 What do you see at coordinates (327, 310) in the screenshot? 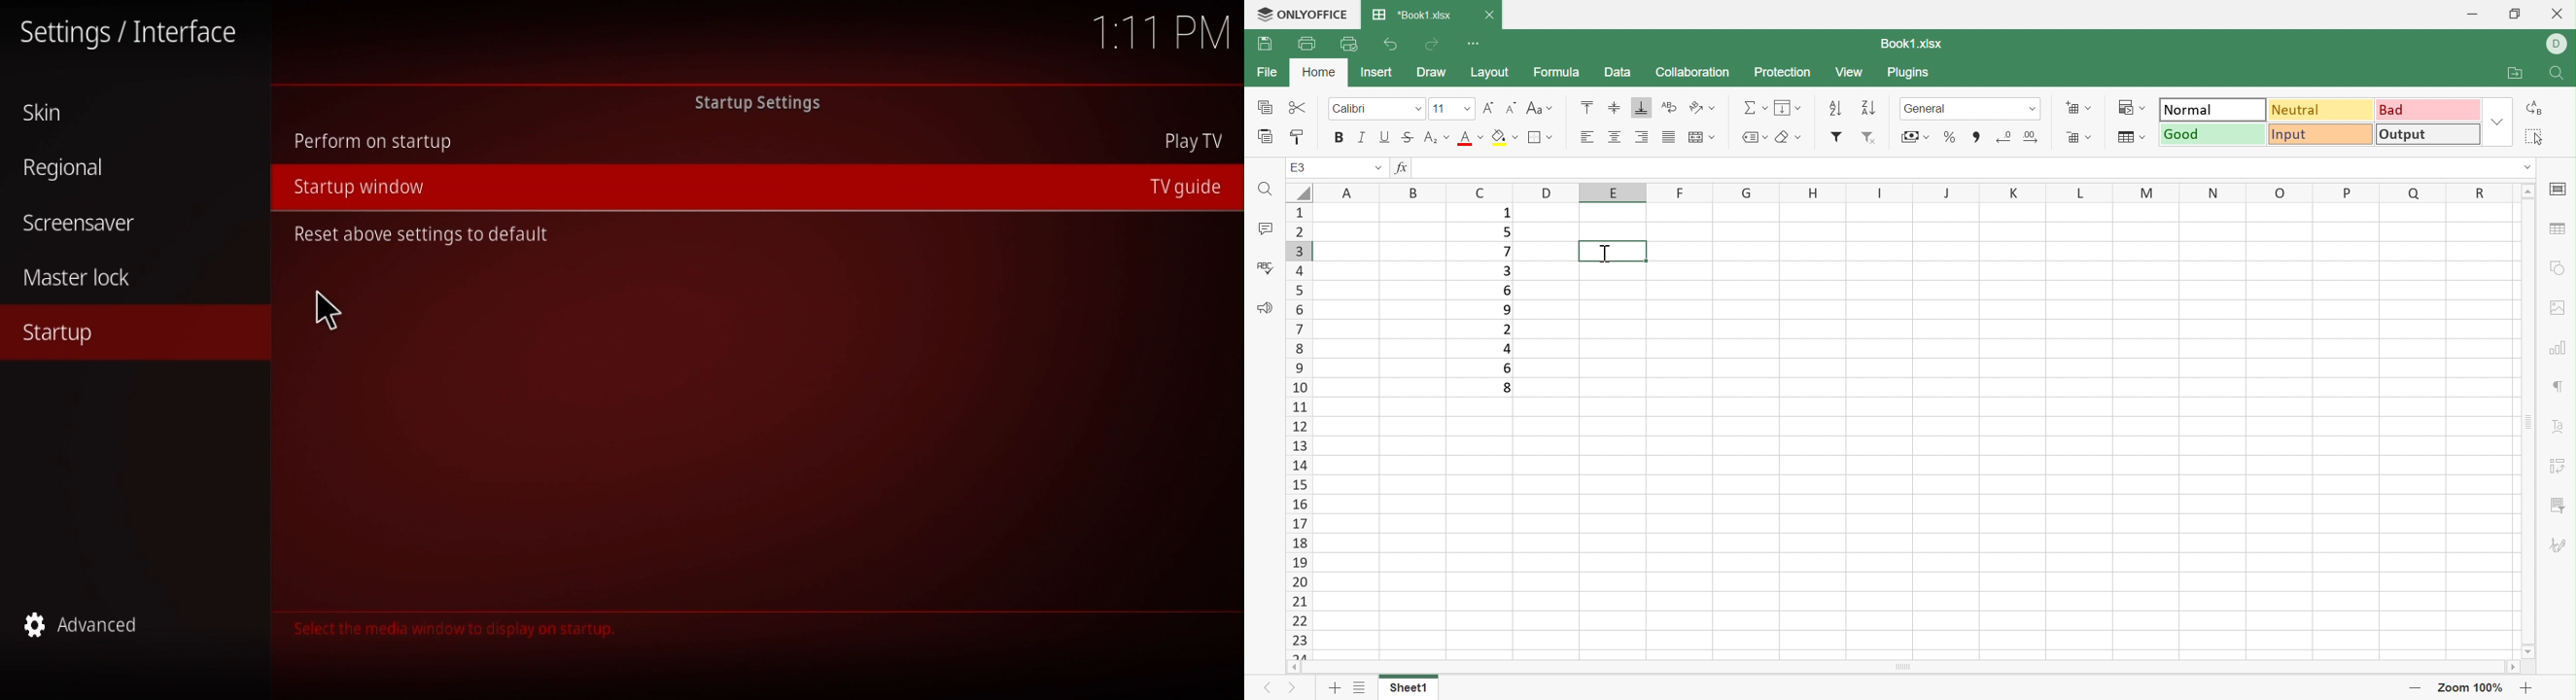
I see `mouse` at bounding box center [327, 310].